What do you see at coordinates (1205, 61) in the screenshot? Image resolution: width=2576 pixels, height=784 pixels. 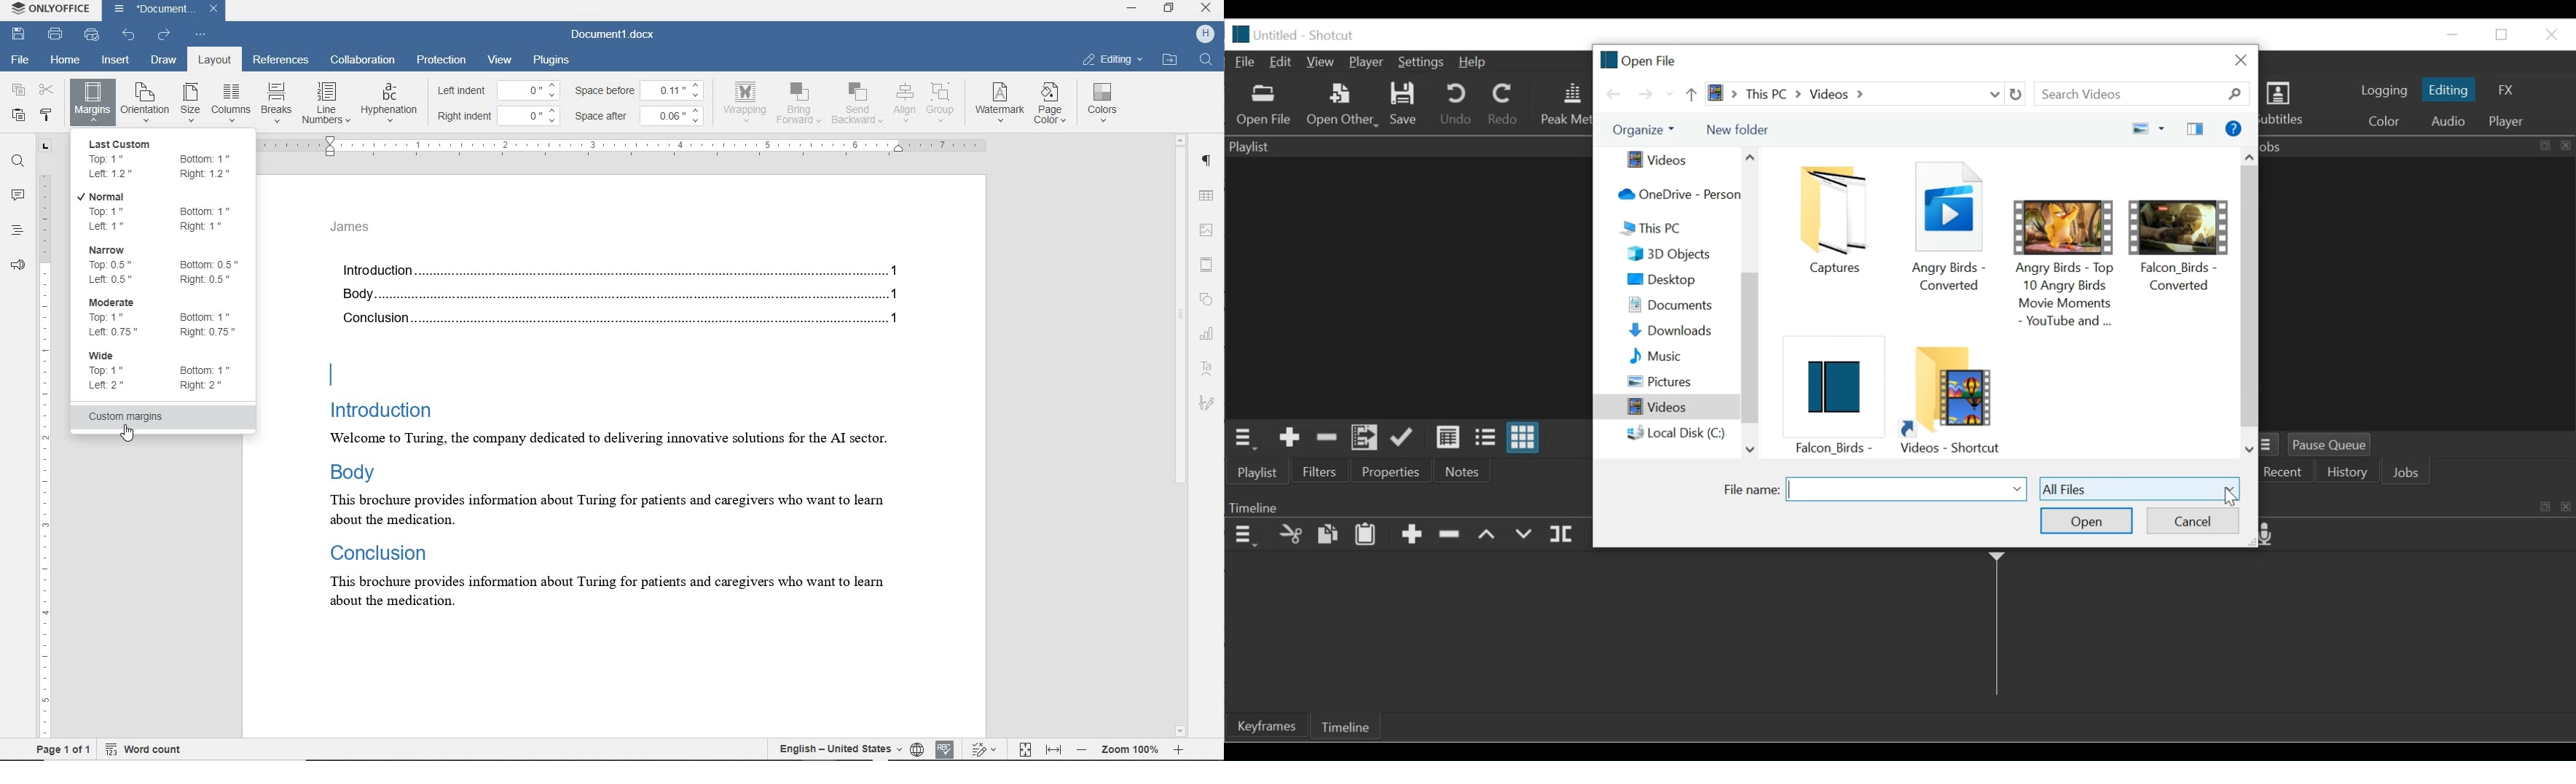 I see `find` at bounding box center [1205, 61].